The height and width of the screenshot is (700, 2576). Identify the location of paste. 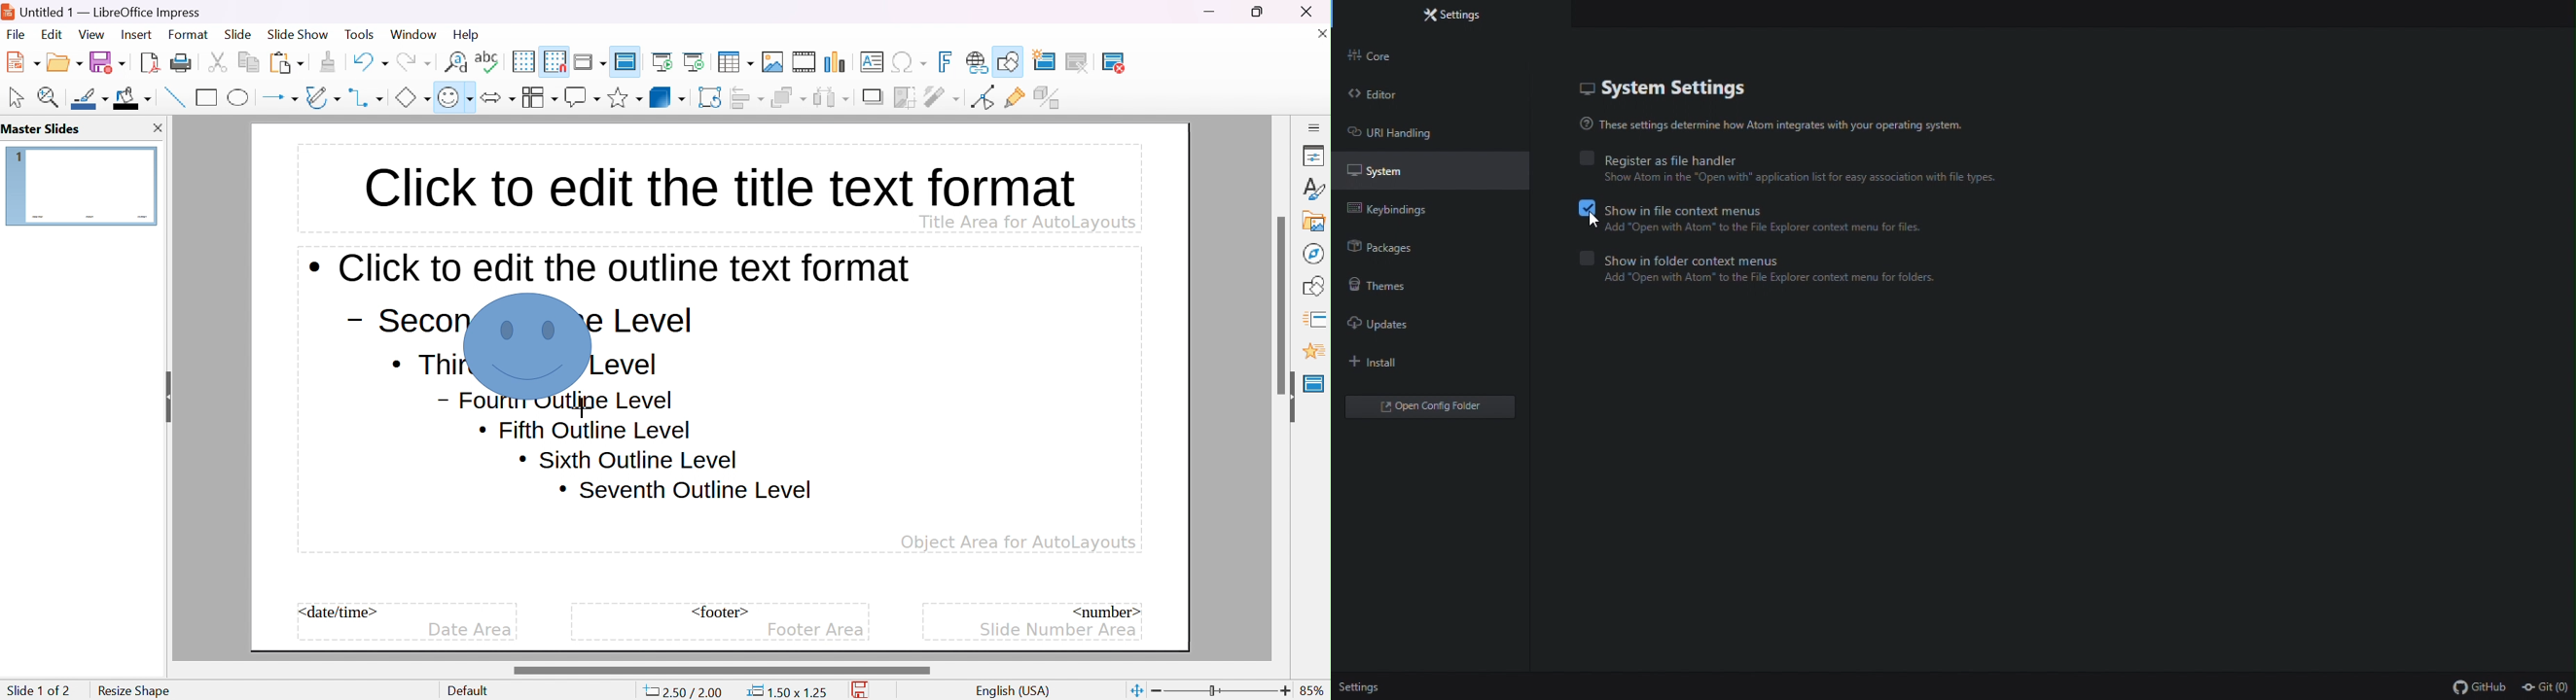
(287, 61).